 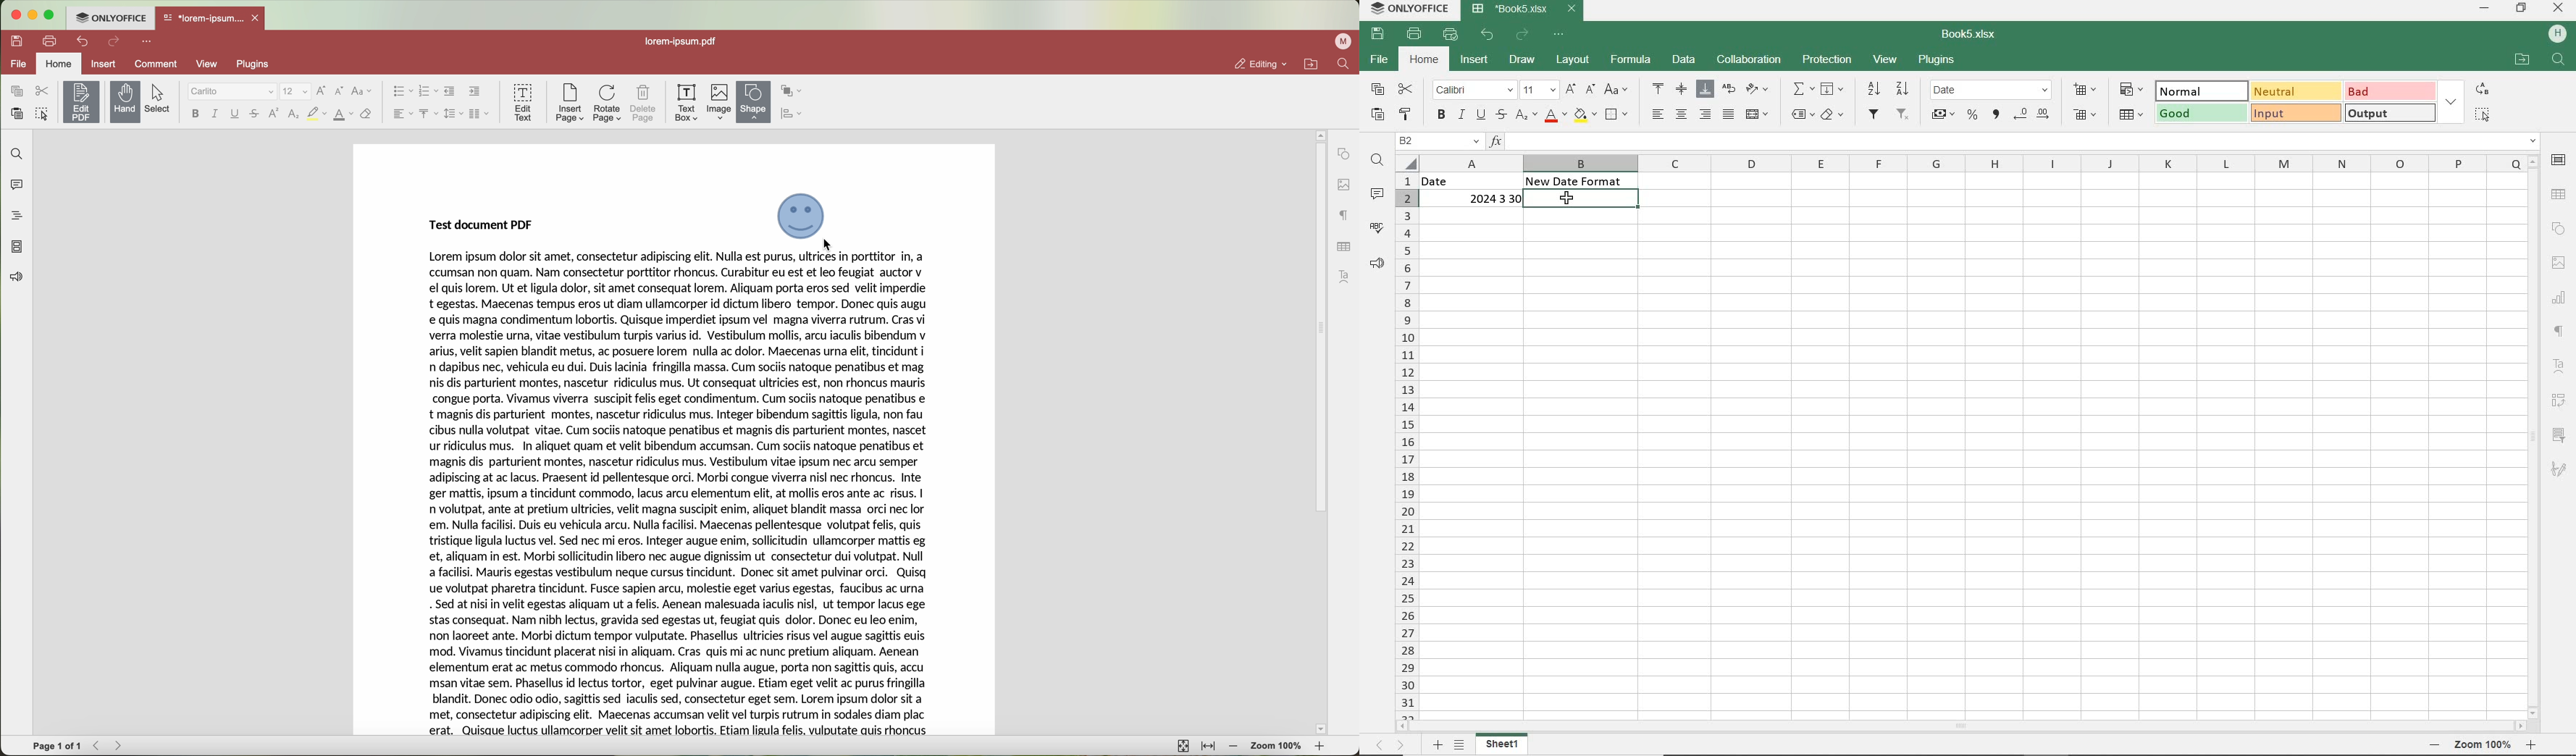 I want to click on PLUGINS, so click(x=1936, y=61).